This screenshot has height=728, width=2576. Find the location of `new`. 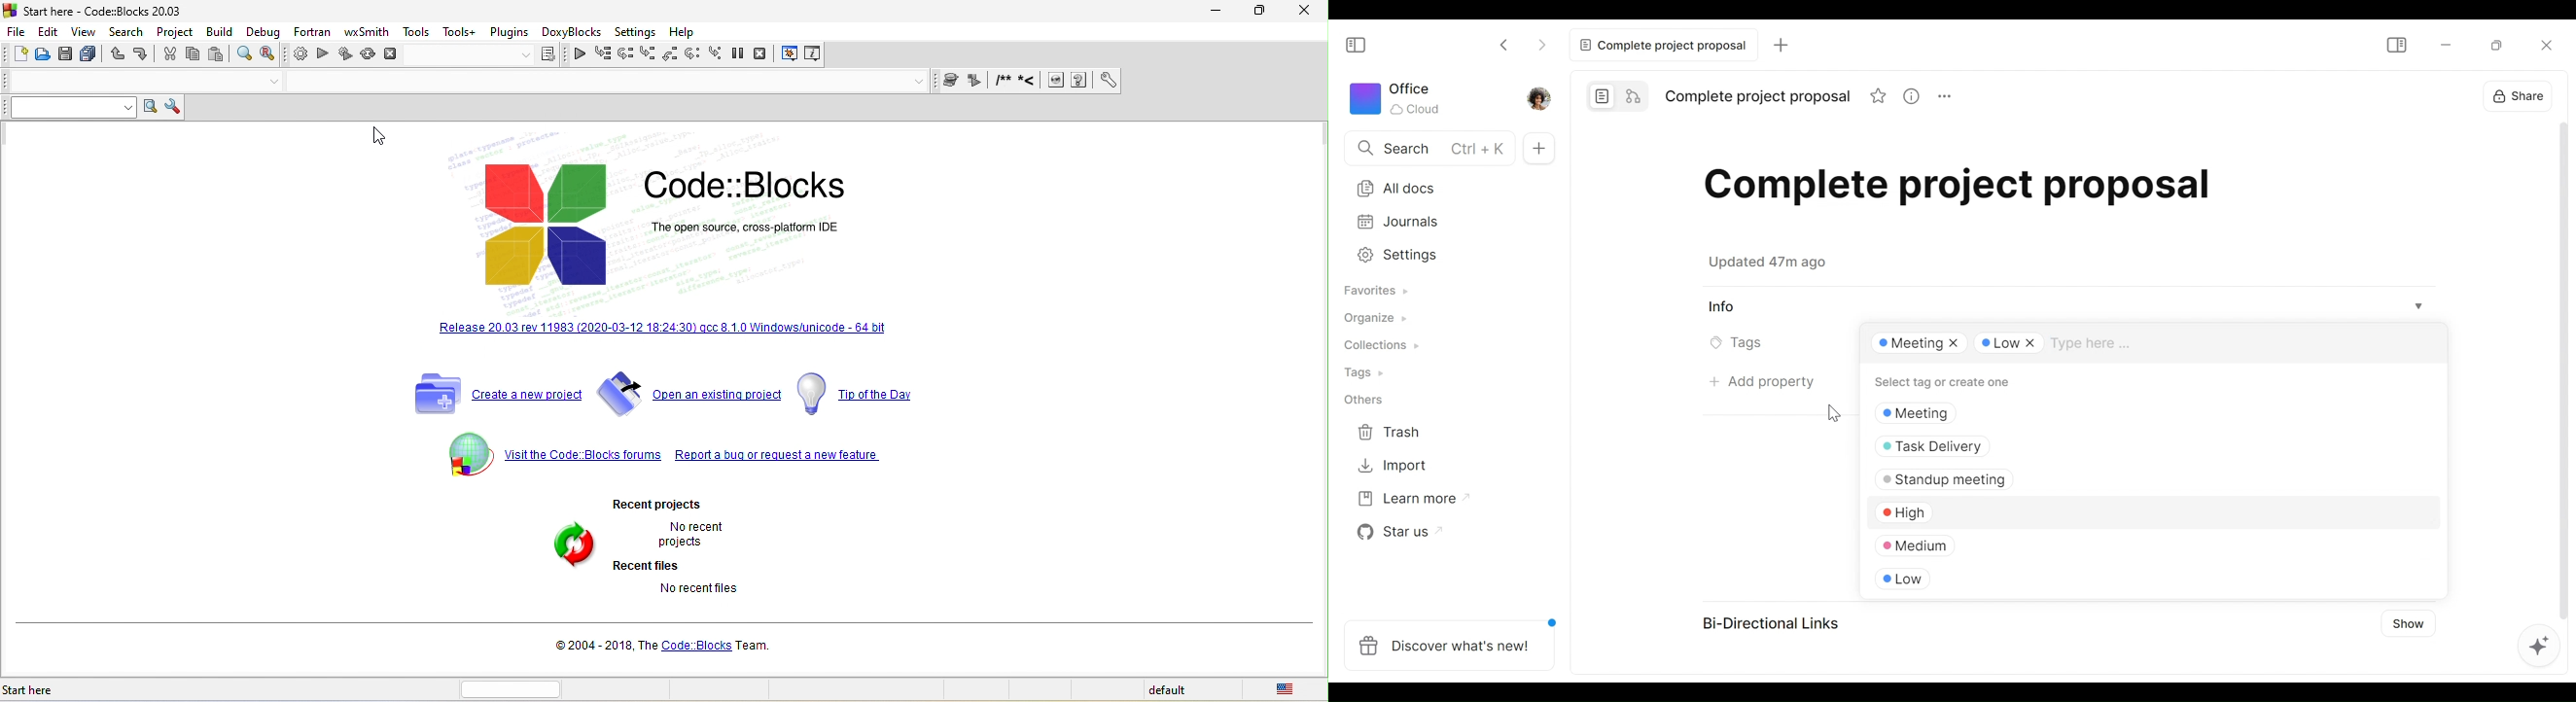

new is located at coordinates (18, 55).